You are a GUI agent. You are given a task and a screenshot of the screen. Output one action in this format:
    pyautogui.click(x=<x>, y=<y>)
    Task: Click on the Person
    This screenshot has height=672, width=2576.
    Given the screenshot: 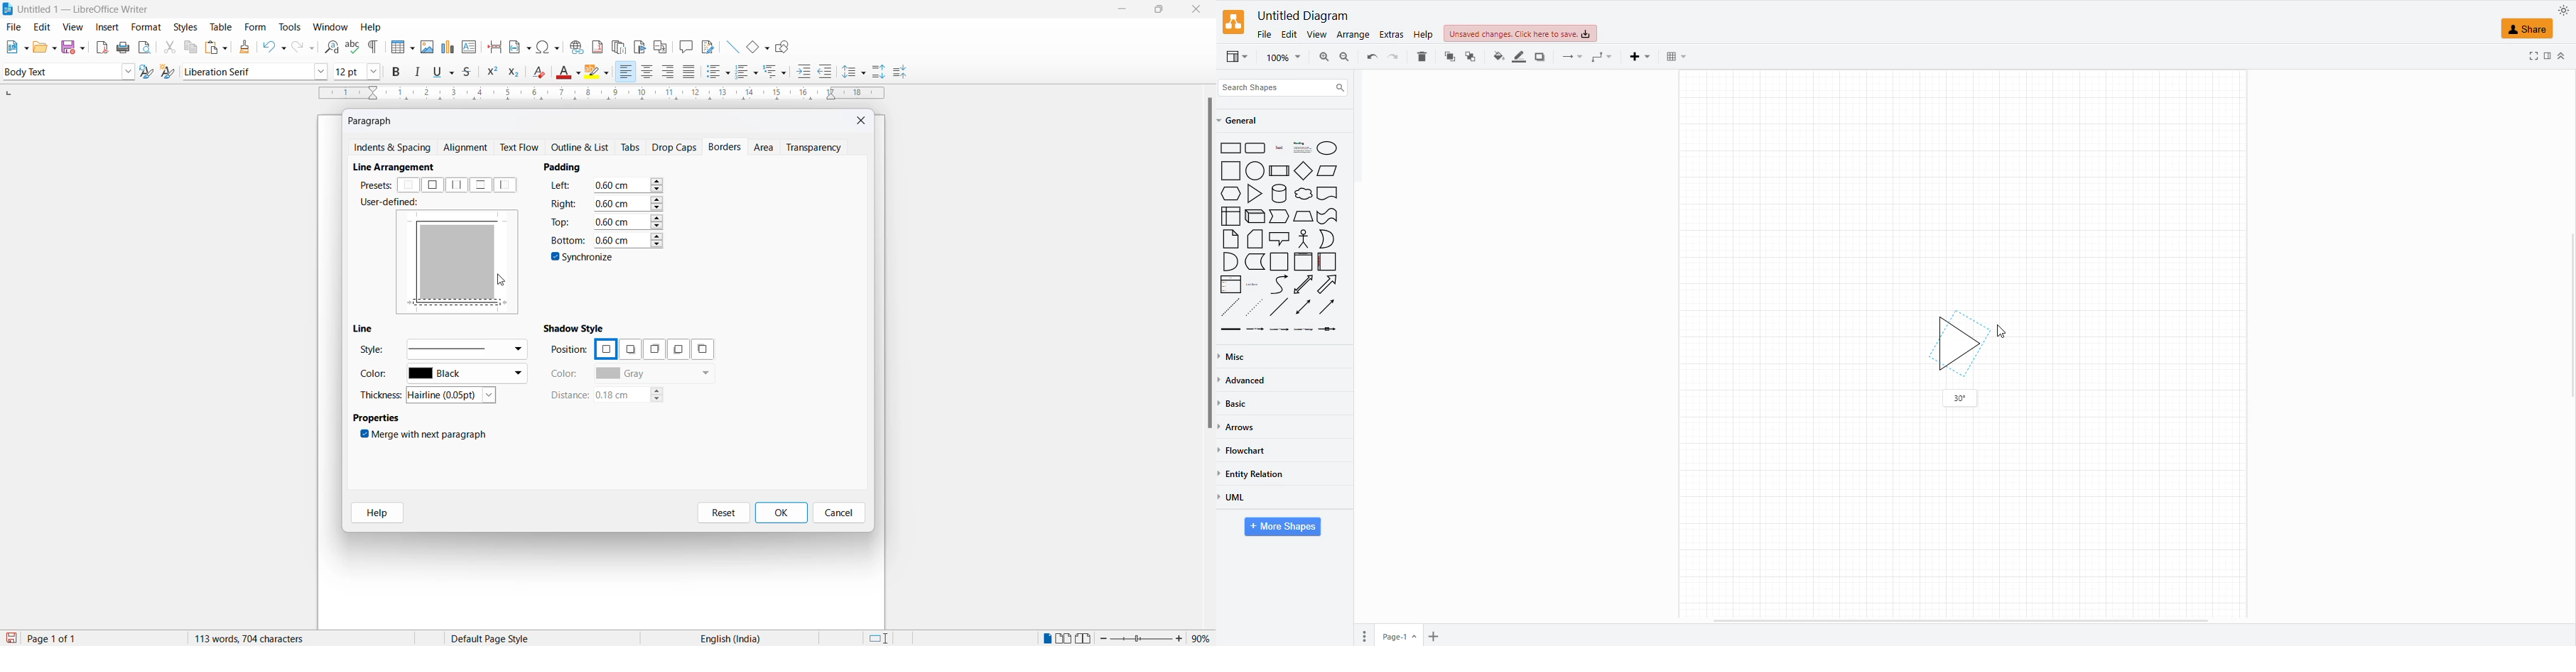 What is the action you would take?
    pyautogui.click(x=1304, y=239)
    